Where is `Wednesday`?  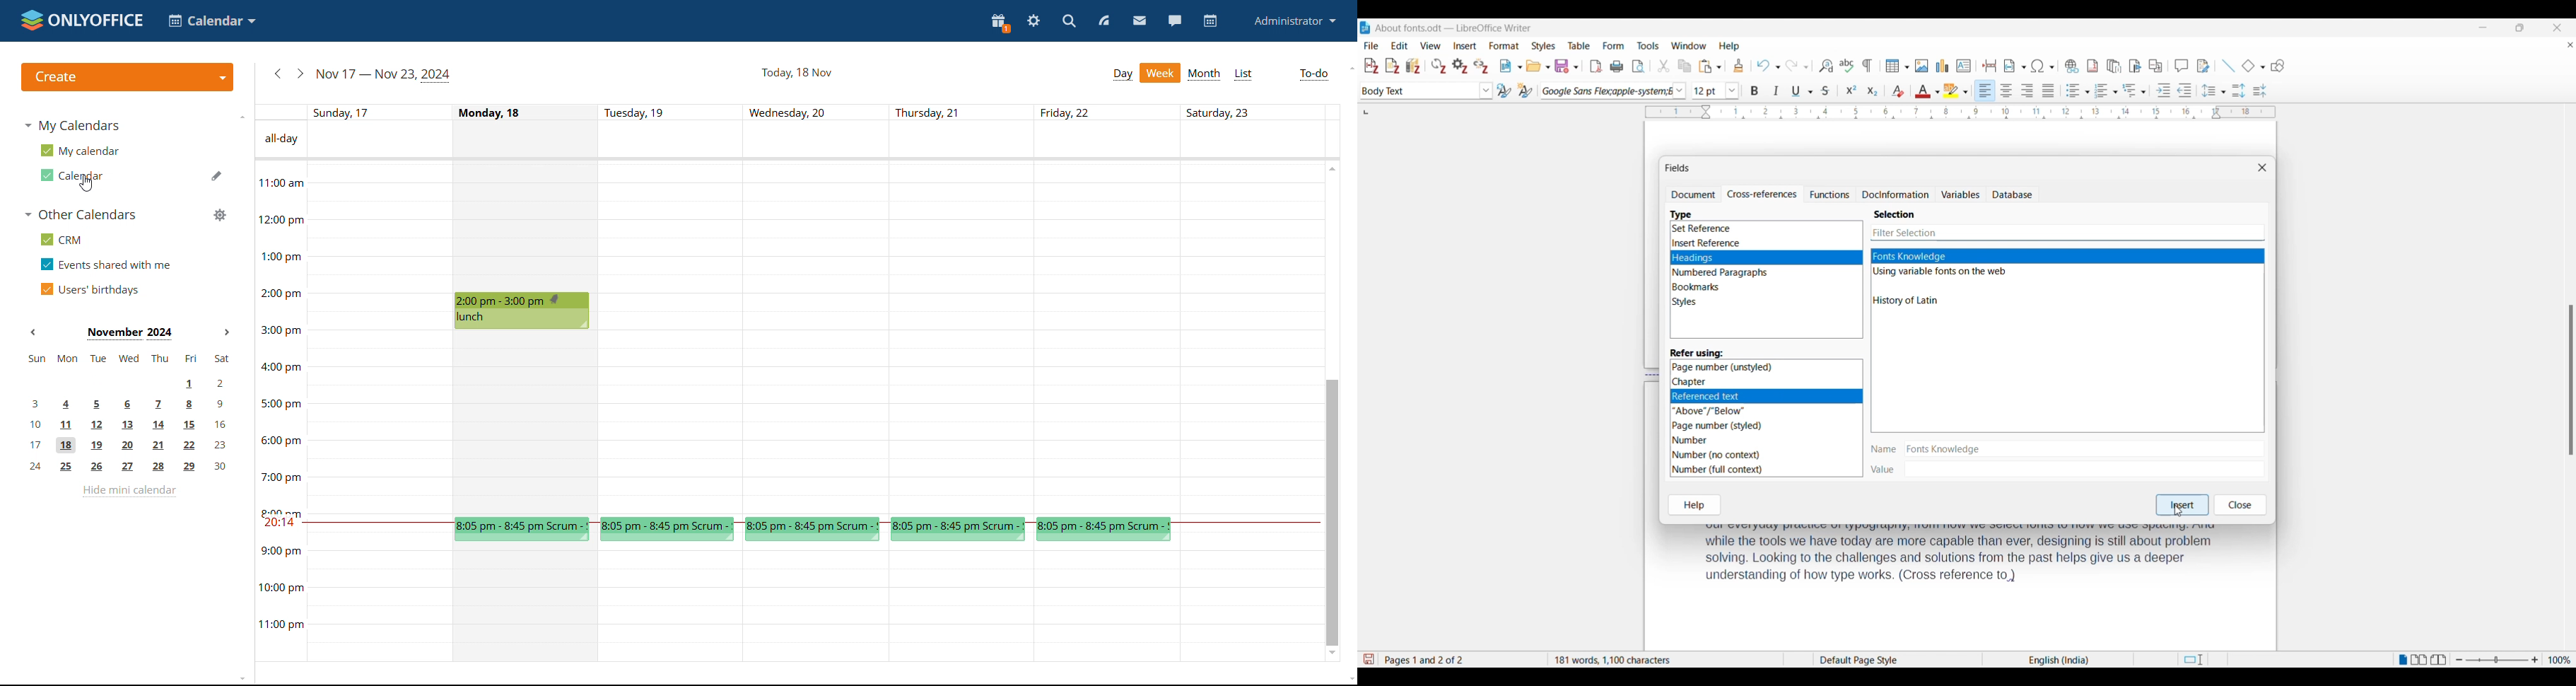 Wednesday is located at coordinates (819, 337).